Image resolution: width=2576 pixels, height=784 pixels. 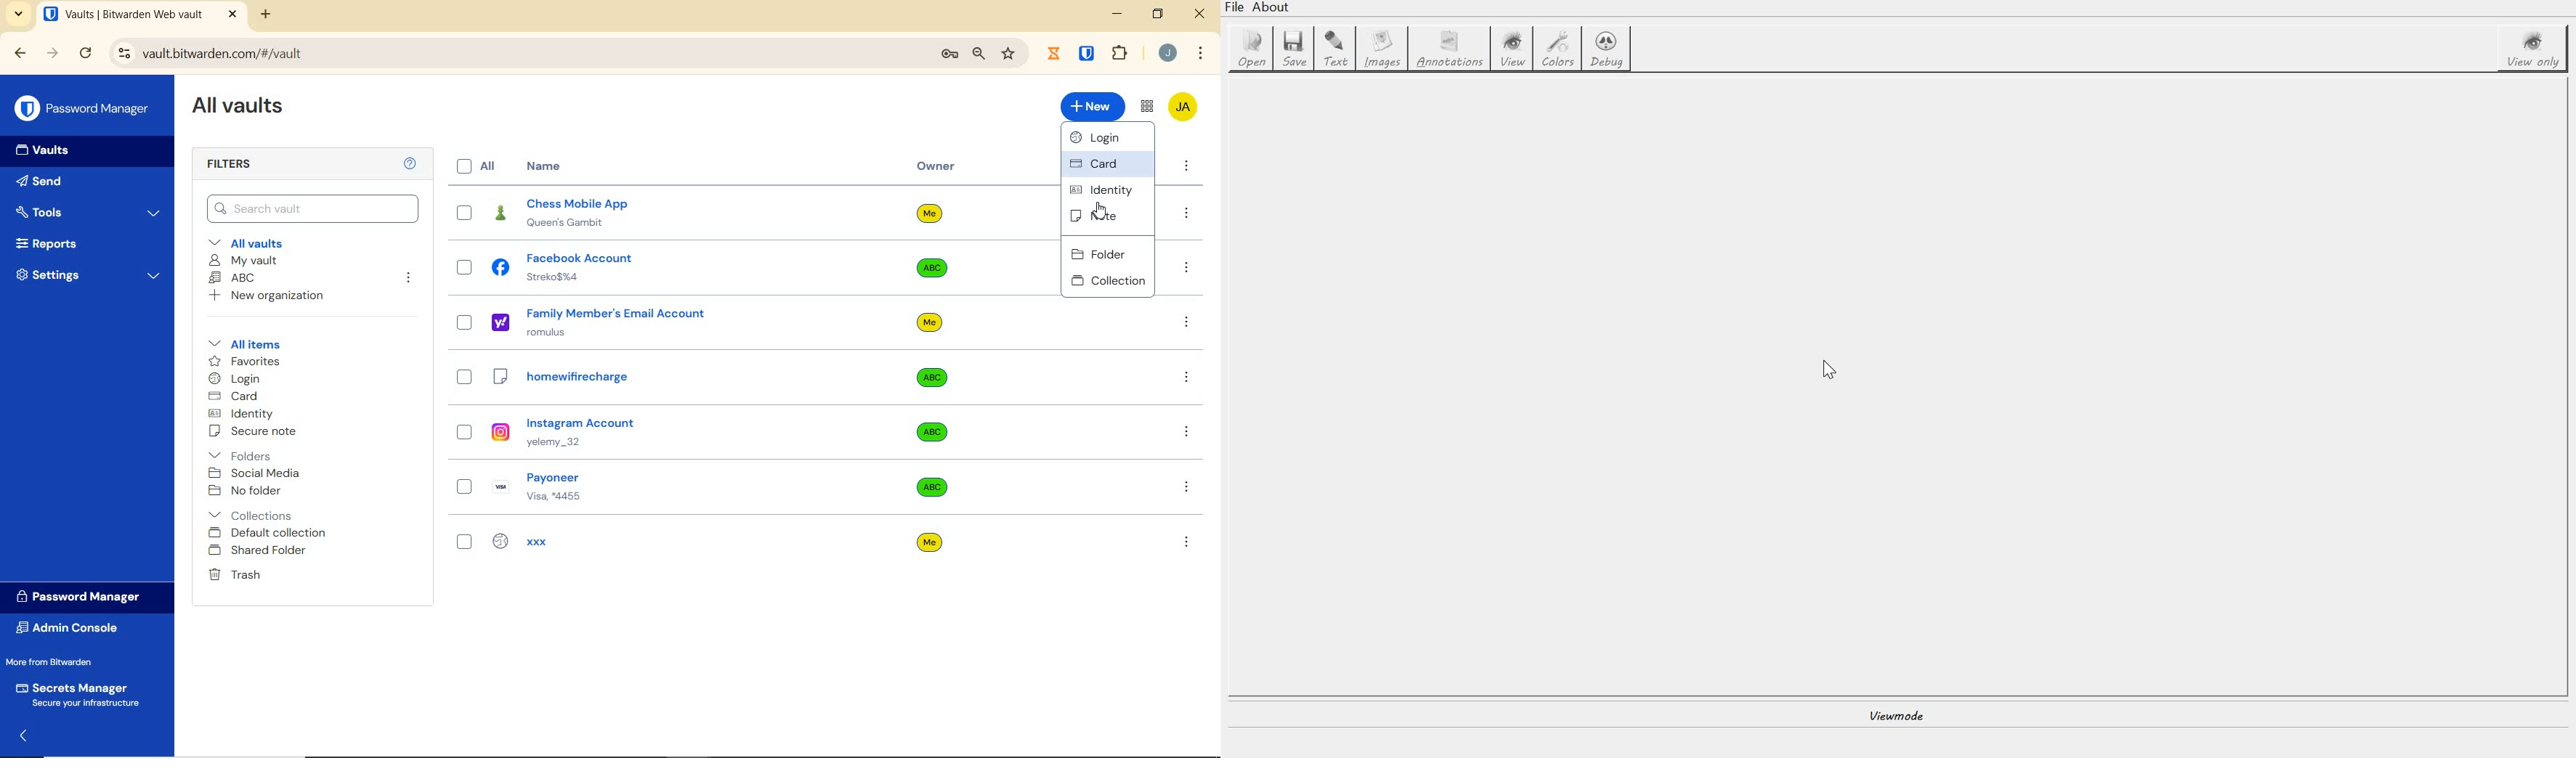 I want to click on Owner Name, so click(x=930, y=378).